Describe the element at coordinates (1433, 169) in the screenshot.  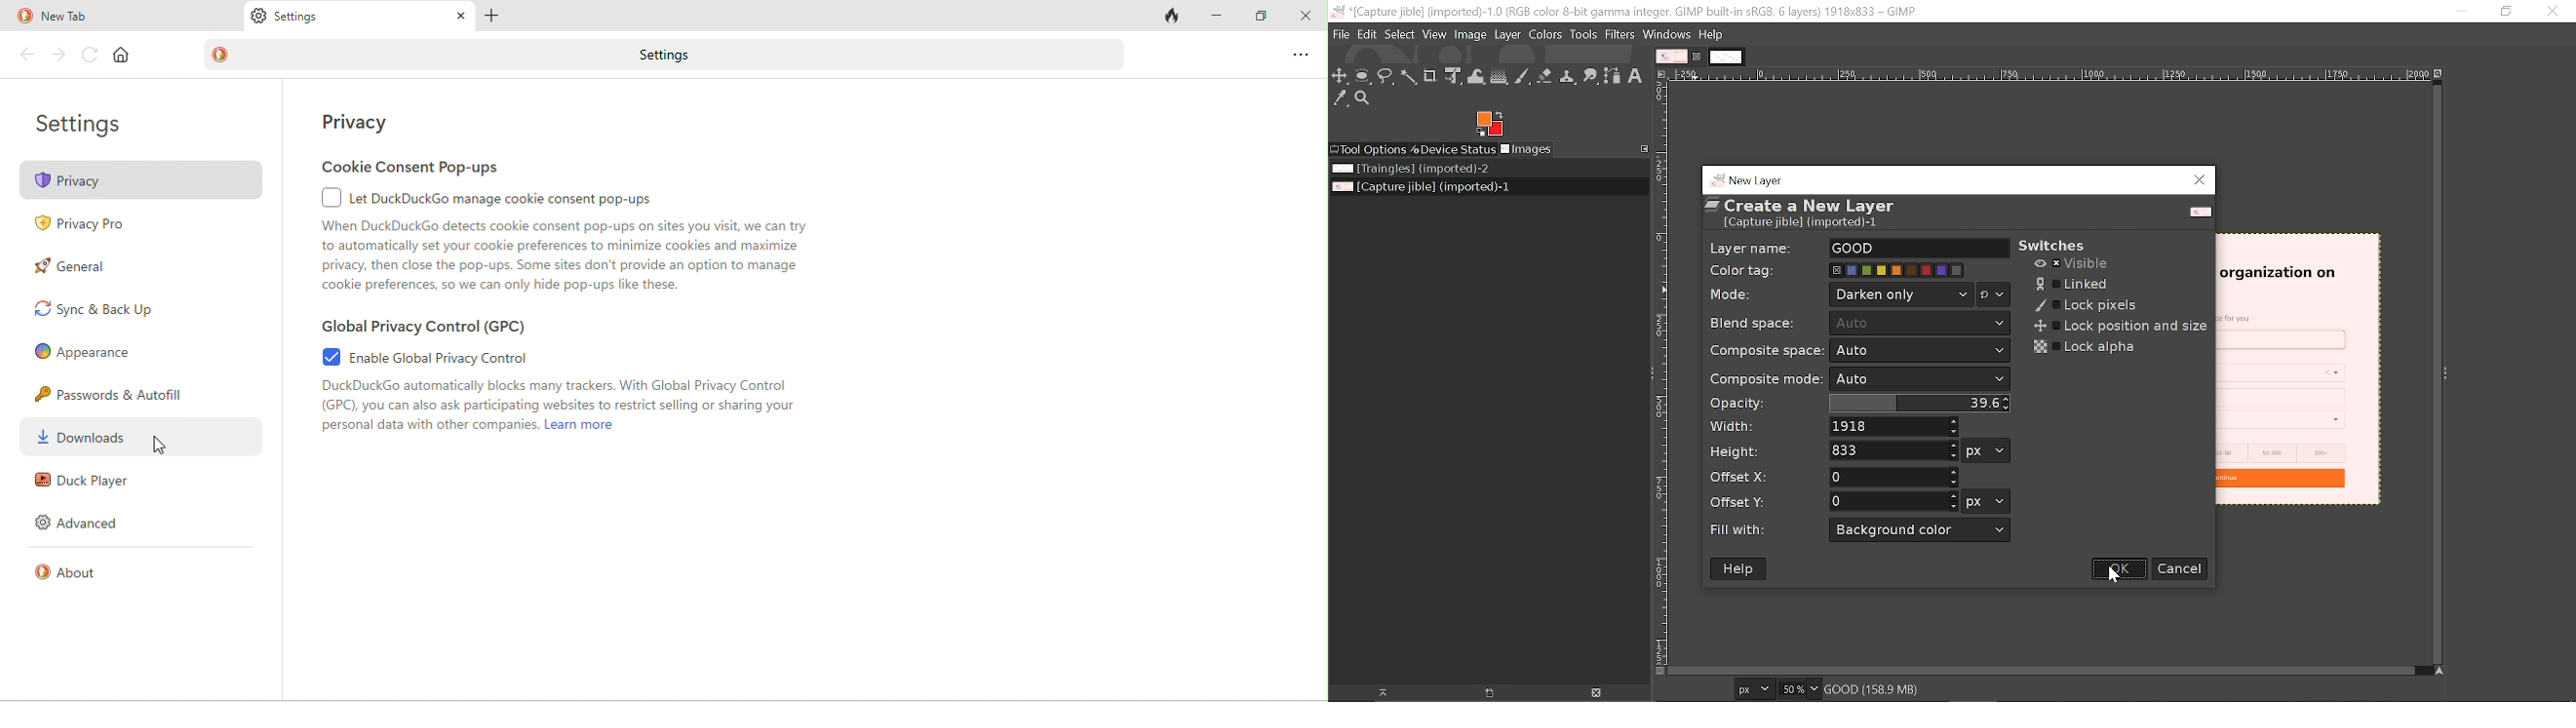
I see `Image file titled "Triangles"` at that location.